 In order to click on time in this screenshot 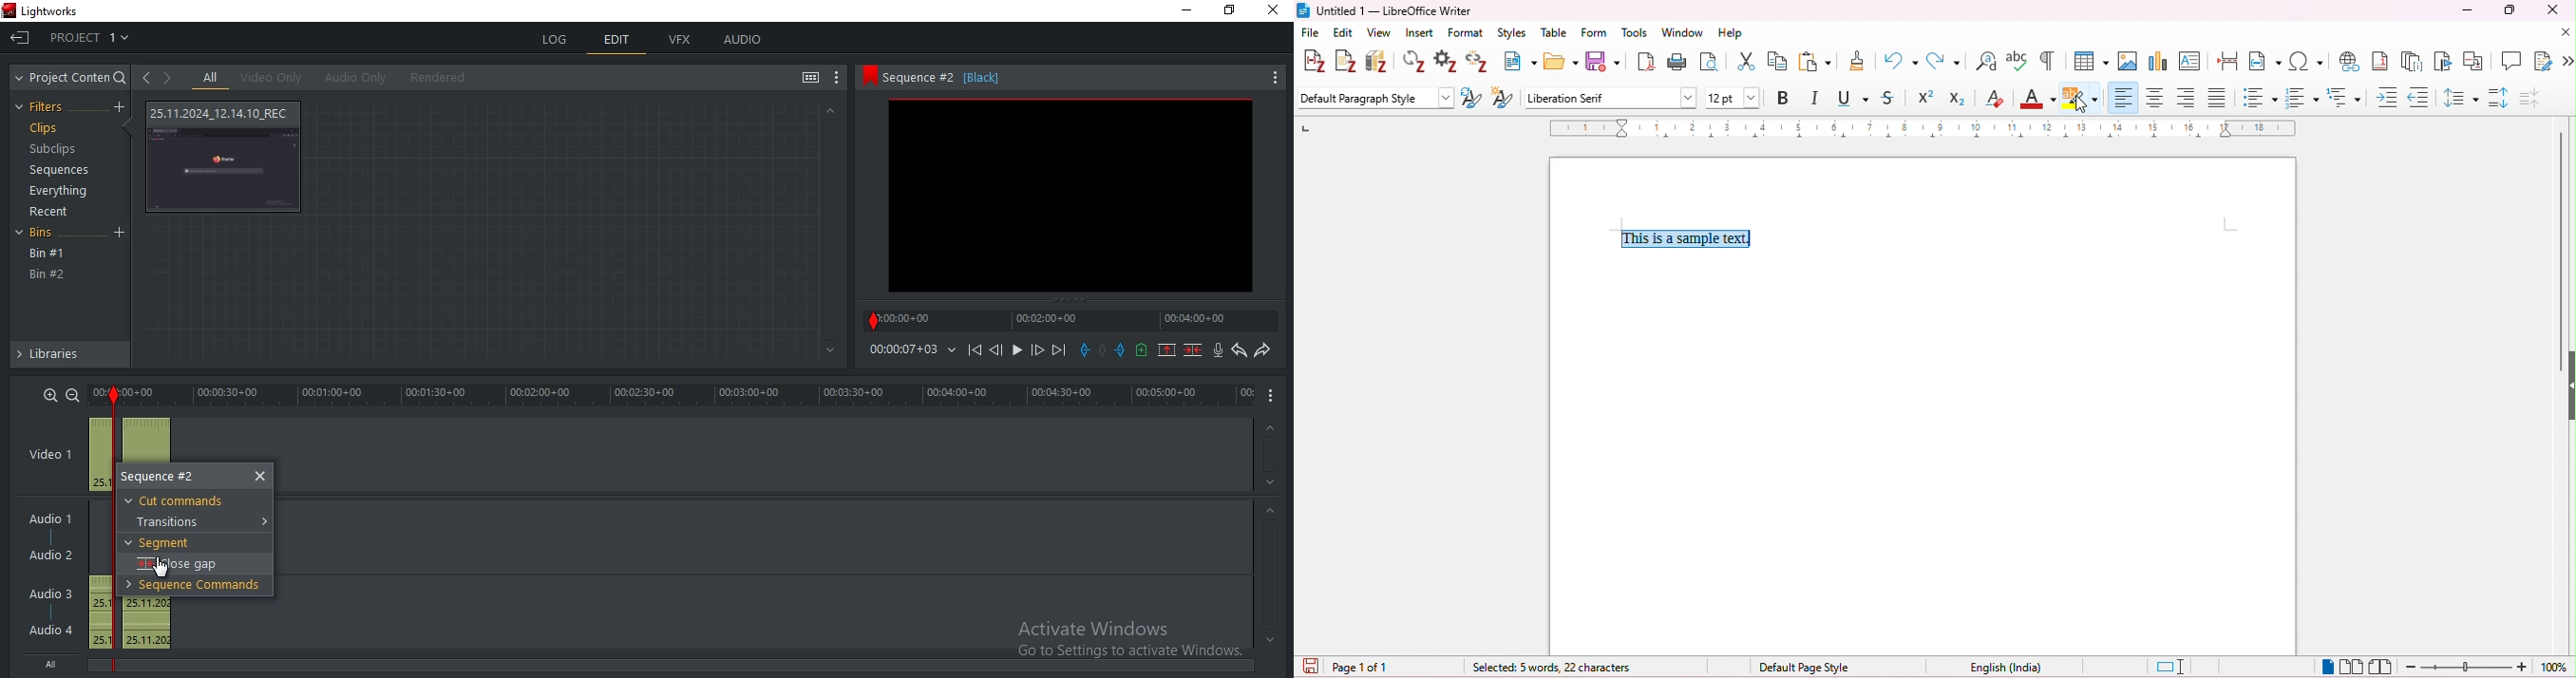, I will do `click(912, 349)`.